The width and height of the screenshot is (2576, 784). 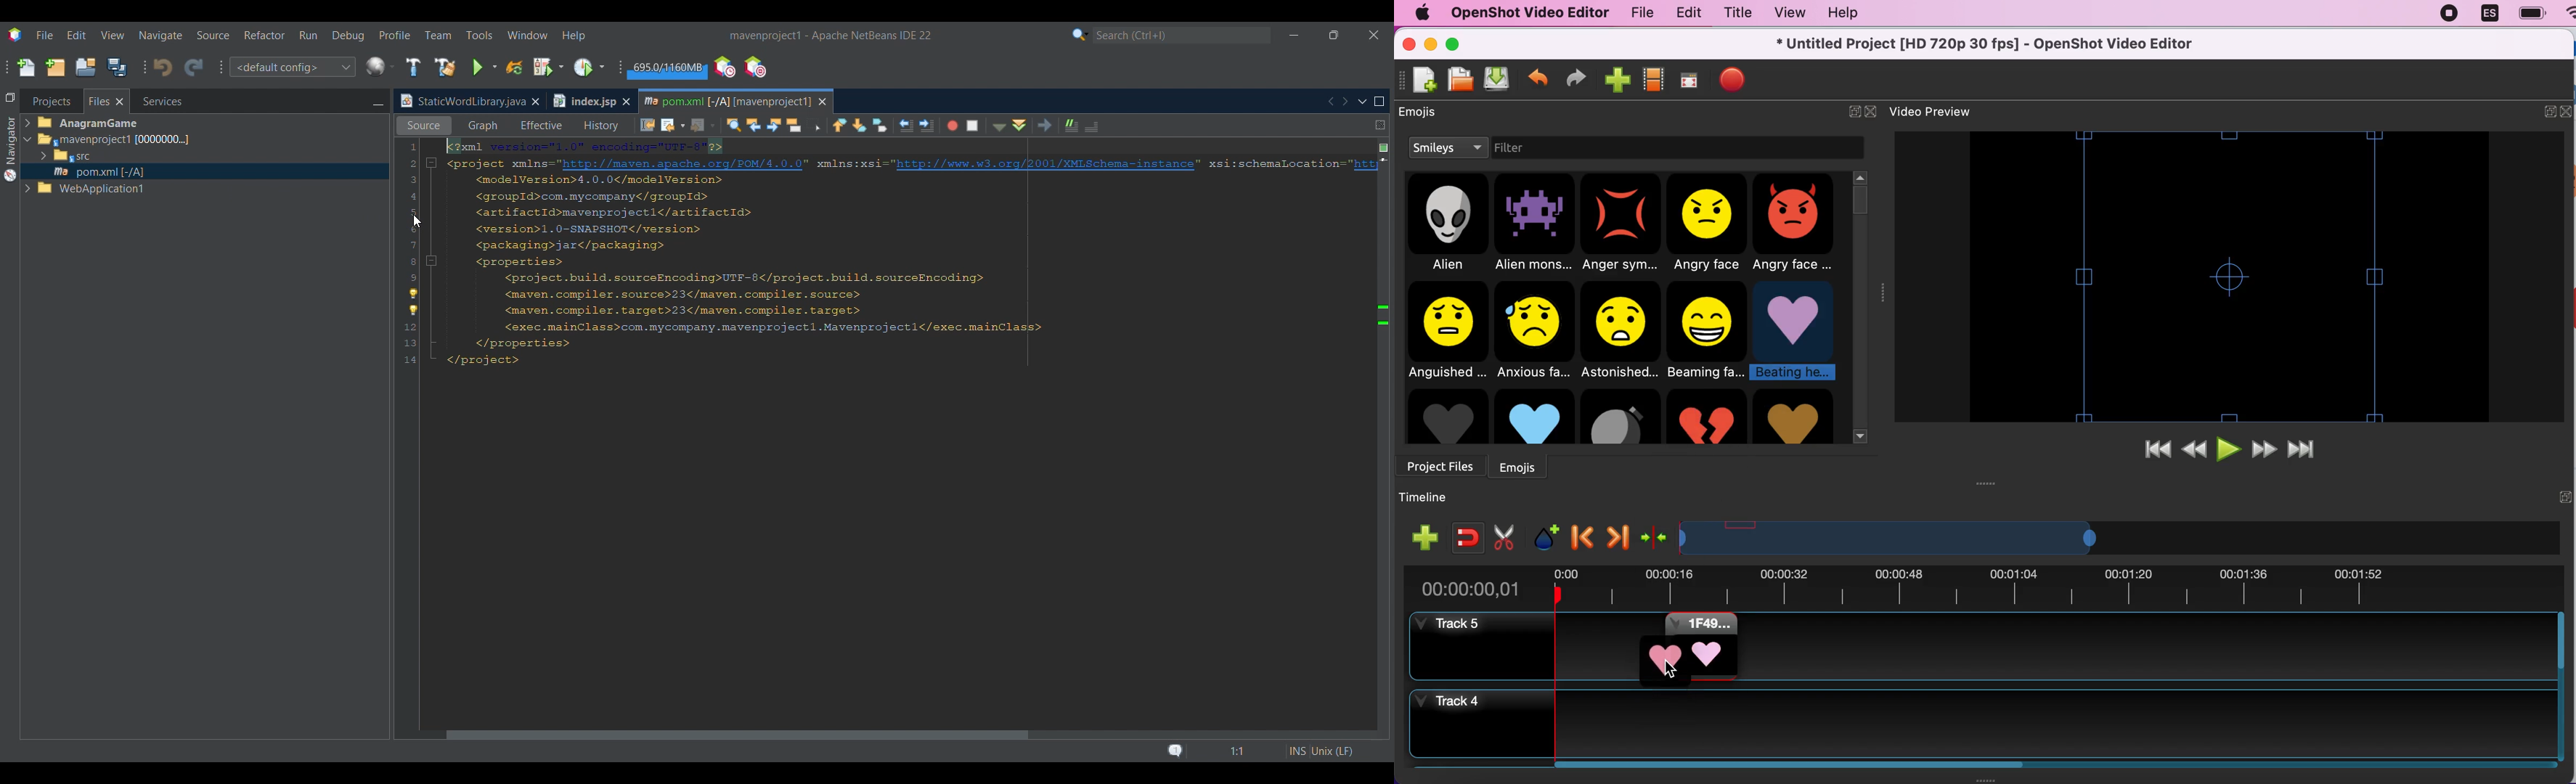 What do you see at coordinates (535, 102) in the screenshot?
I see `Close tab` at bounding box center [535, 102].